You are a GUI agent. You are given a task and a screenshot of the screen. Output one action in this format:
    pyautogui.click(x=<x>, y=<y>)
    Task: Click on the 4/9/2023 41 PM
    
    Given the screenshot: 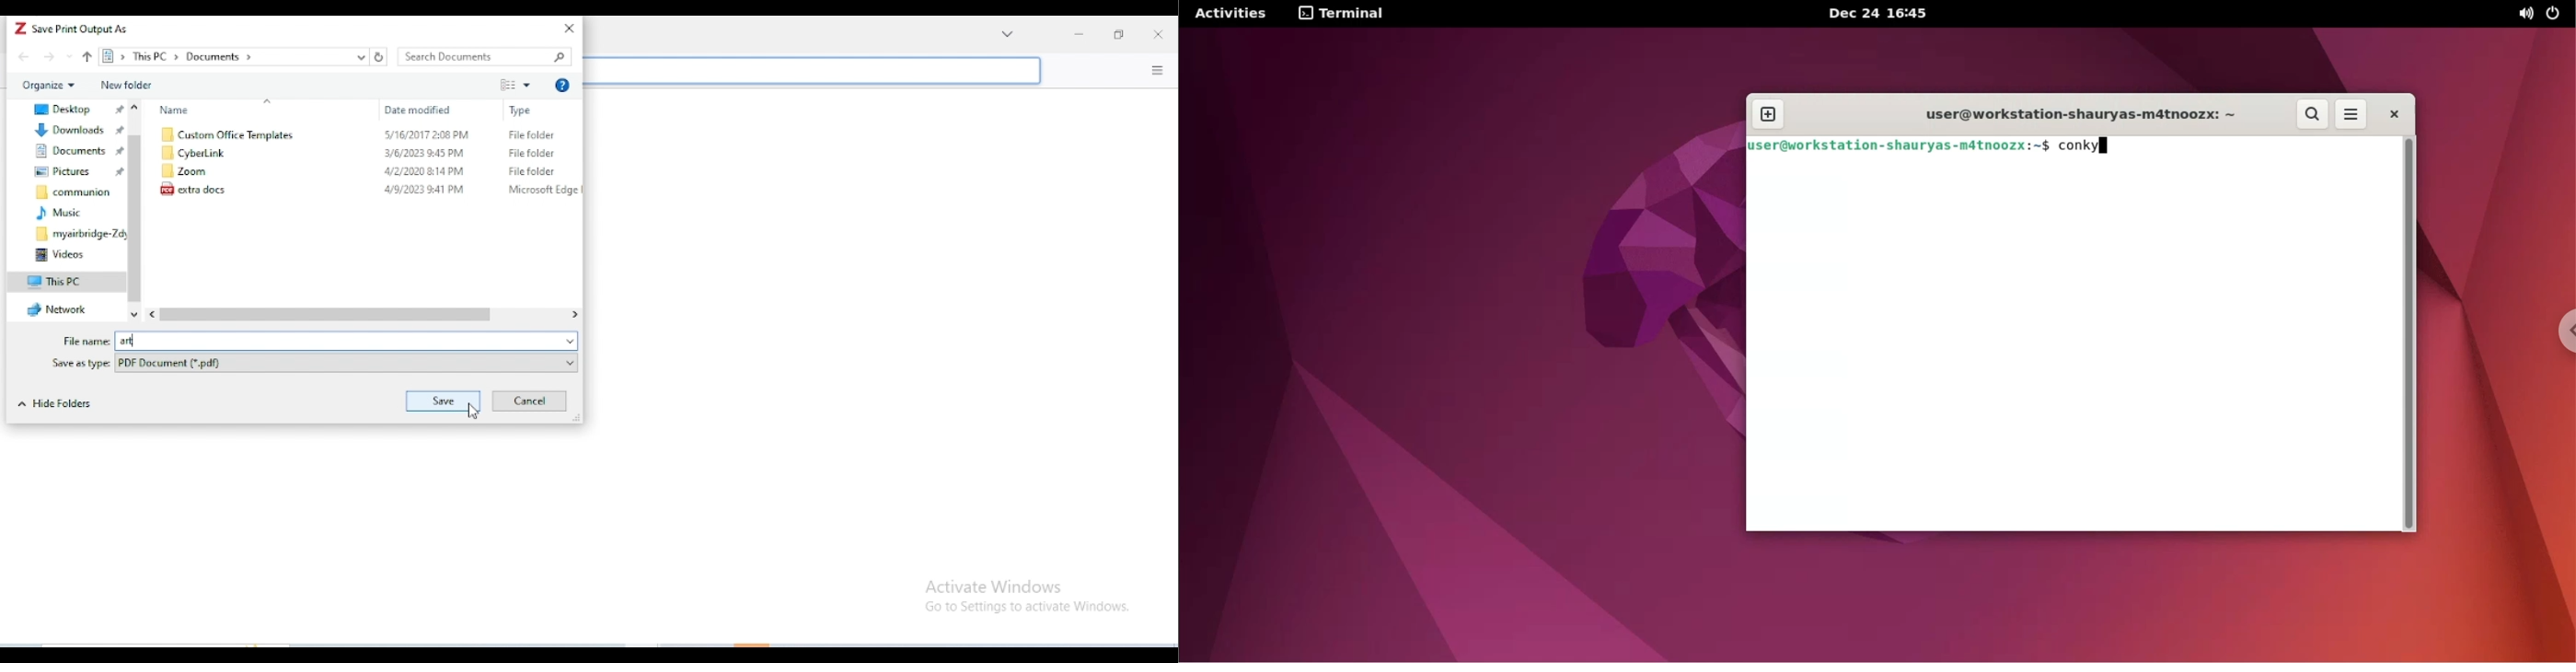 What is the action you would take?
    pyautogui.click(x=424, y=190)
    